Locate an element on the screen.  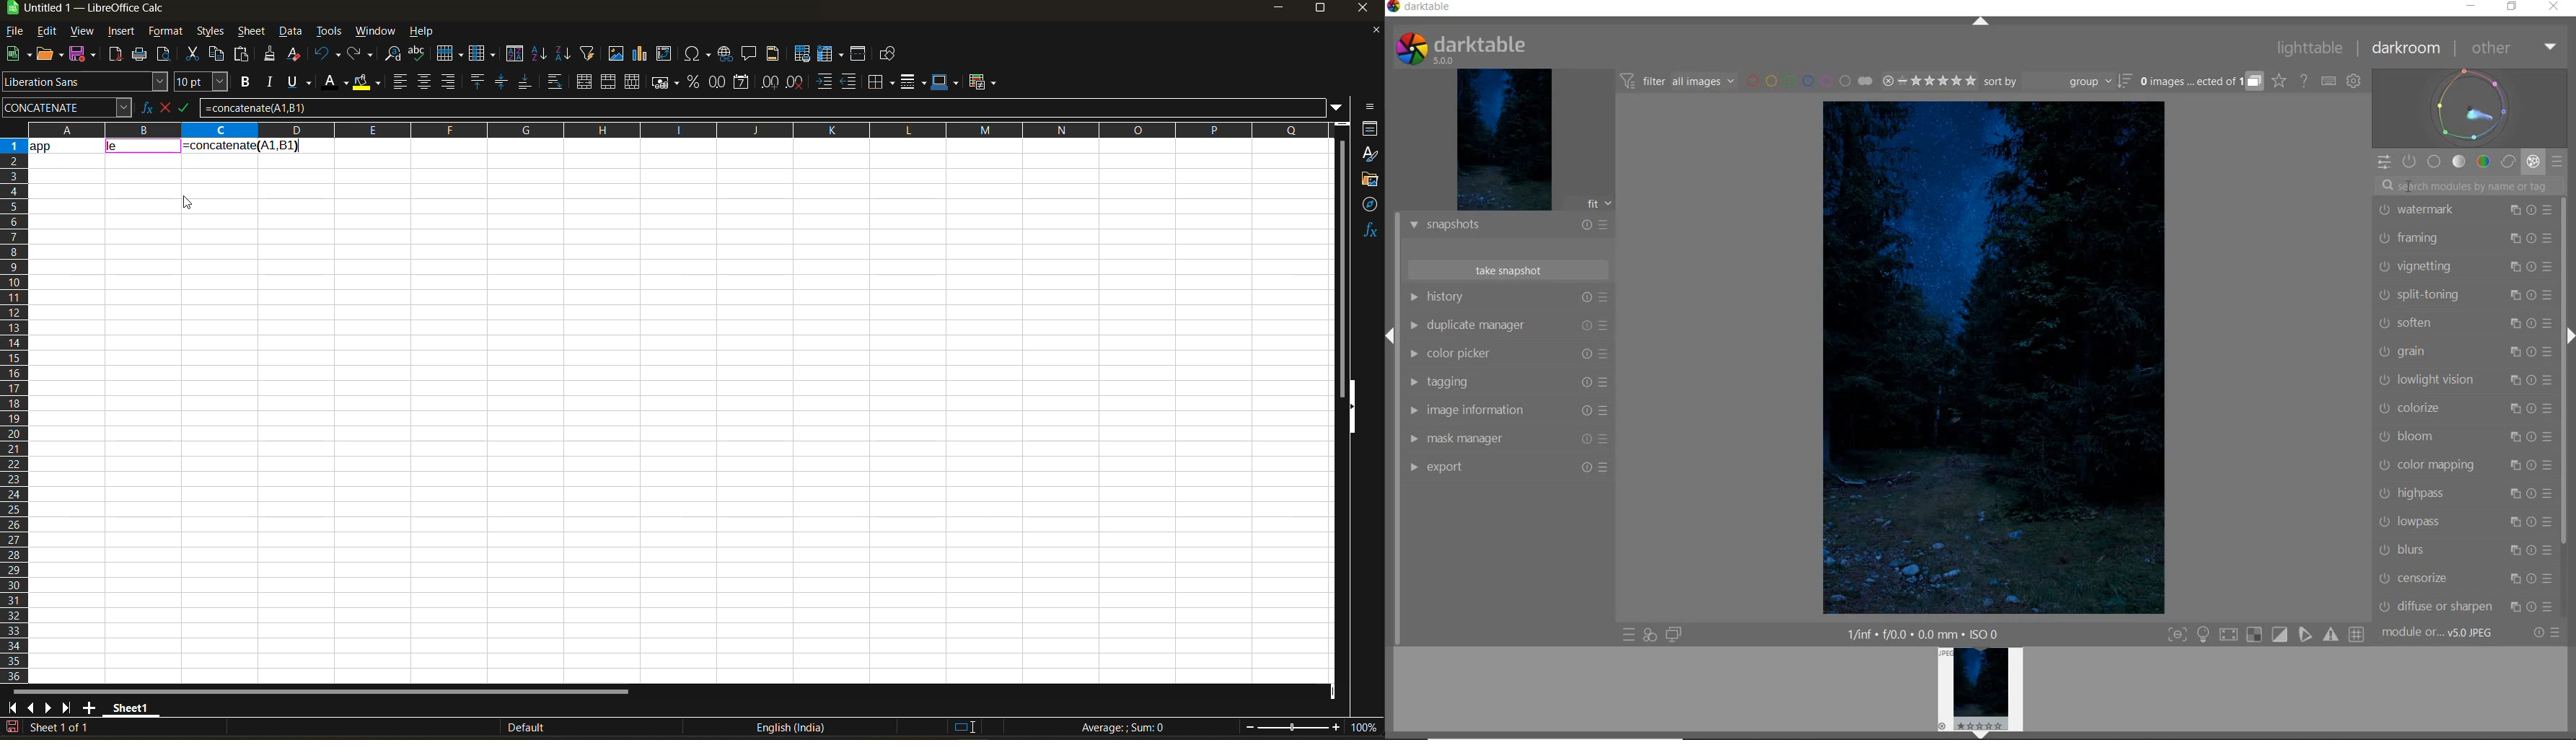
cursor is located at coordinates (188, 205).